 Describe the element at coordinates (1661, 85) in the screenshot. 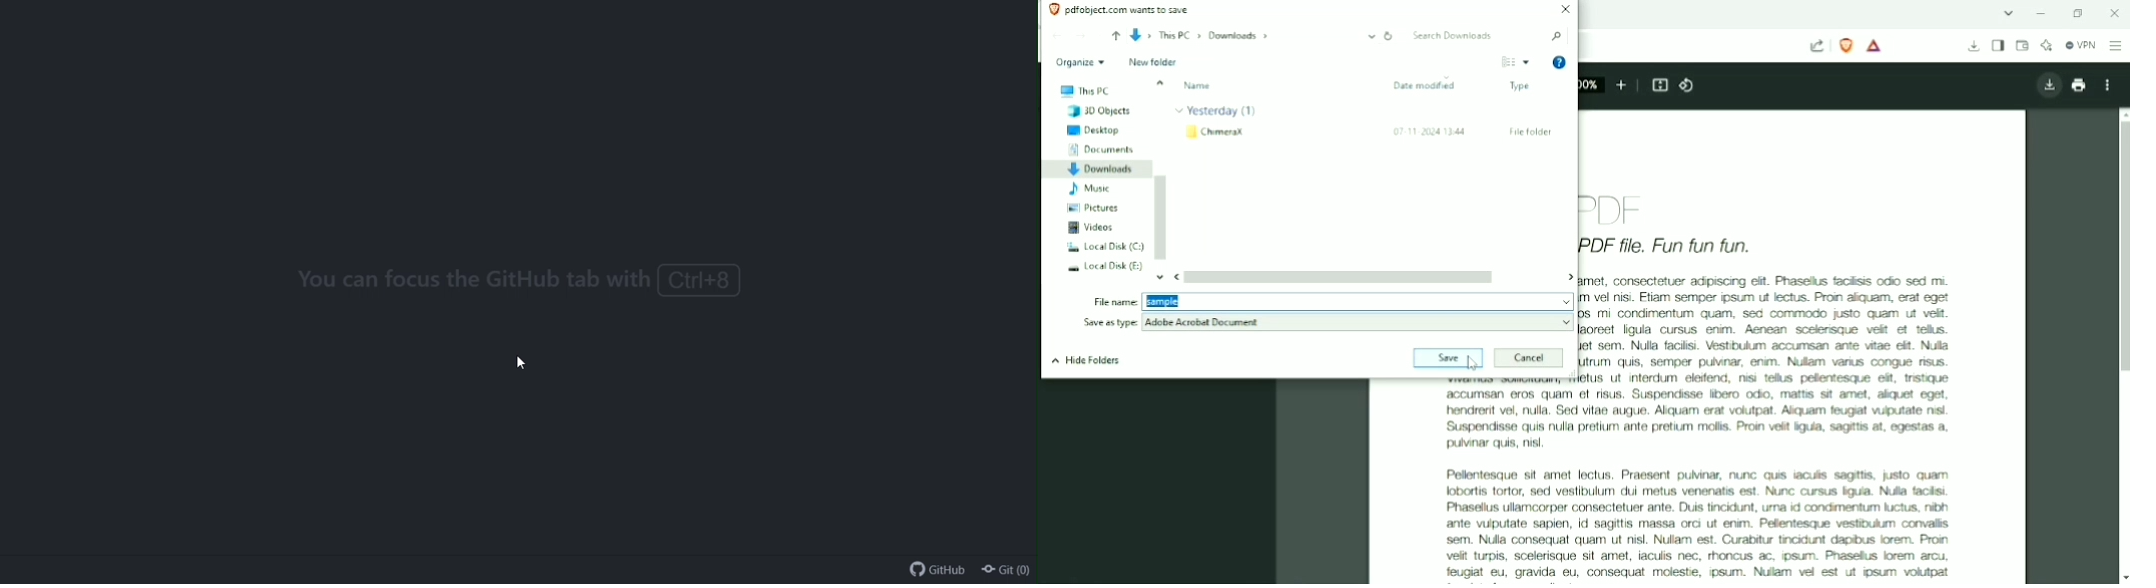

I see `Fit to page` at that location.